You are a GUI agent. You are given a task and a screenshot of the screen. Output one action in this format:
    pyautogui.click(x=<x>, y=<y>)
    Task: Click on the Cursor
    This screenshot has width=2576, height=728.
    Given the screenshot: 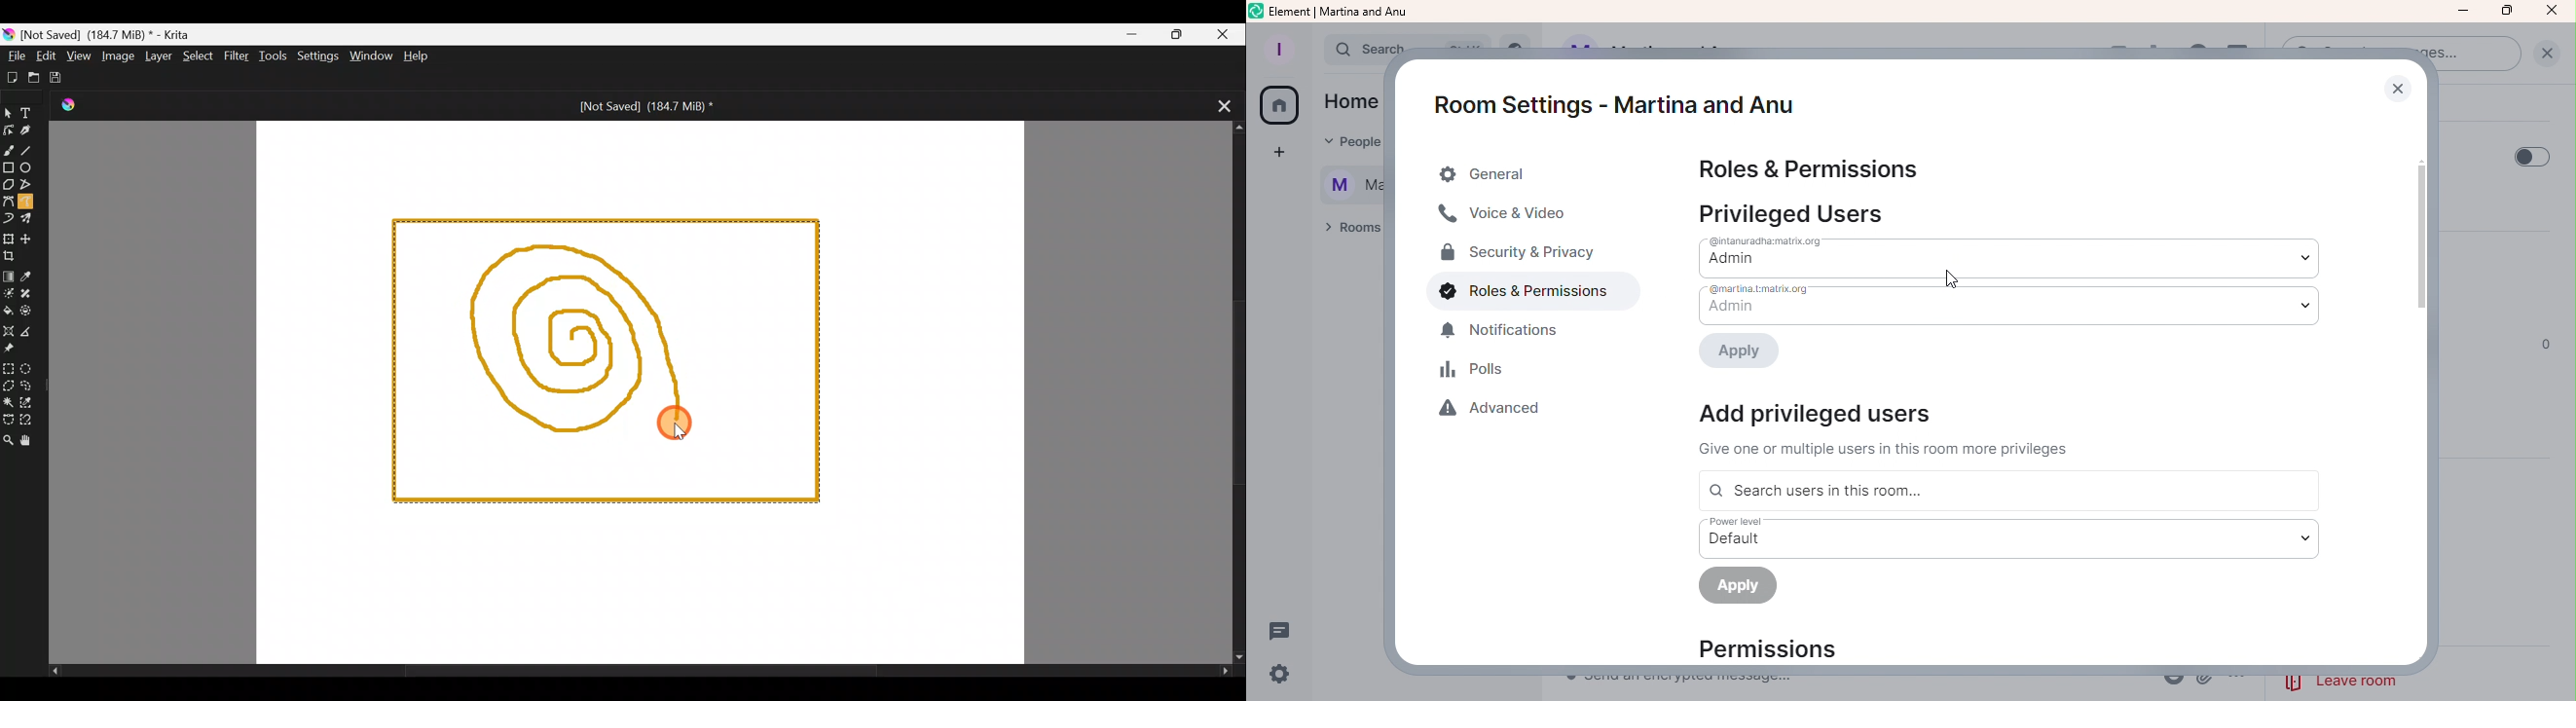 What is the action you would take?
    pyautogui.click(x=1954, y=277)
    